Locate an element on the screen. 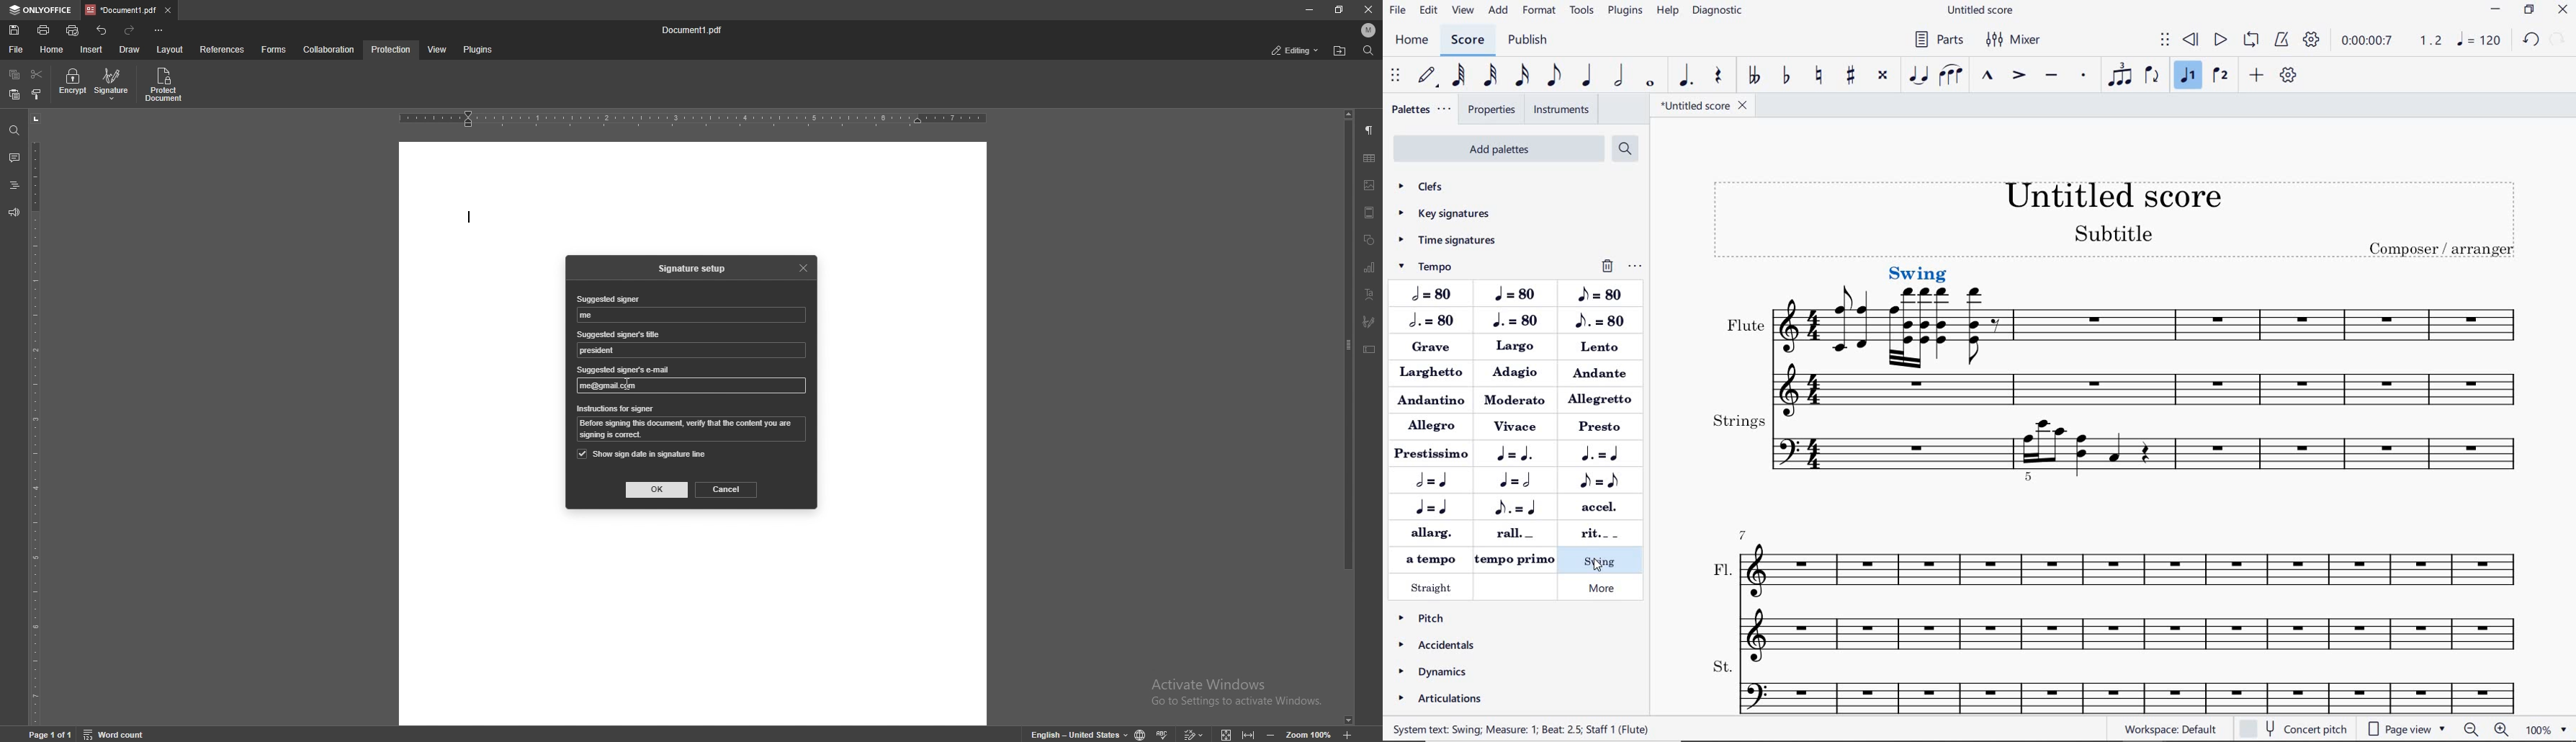 This screenshot has height=756, width=2576. tools is located at coordinates (1584, 12).